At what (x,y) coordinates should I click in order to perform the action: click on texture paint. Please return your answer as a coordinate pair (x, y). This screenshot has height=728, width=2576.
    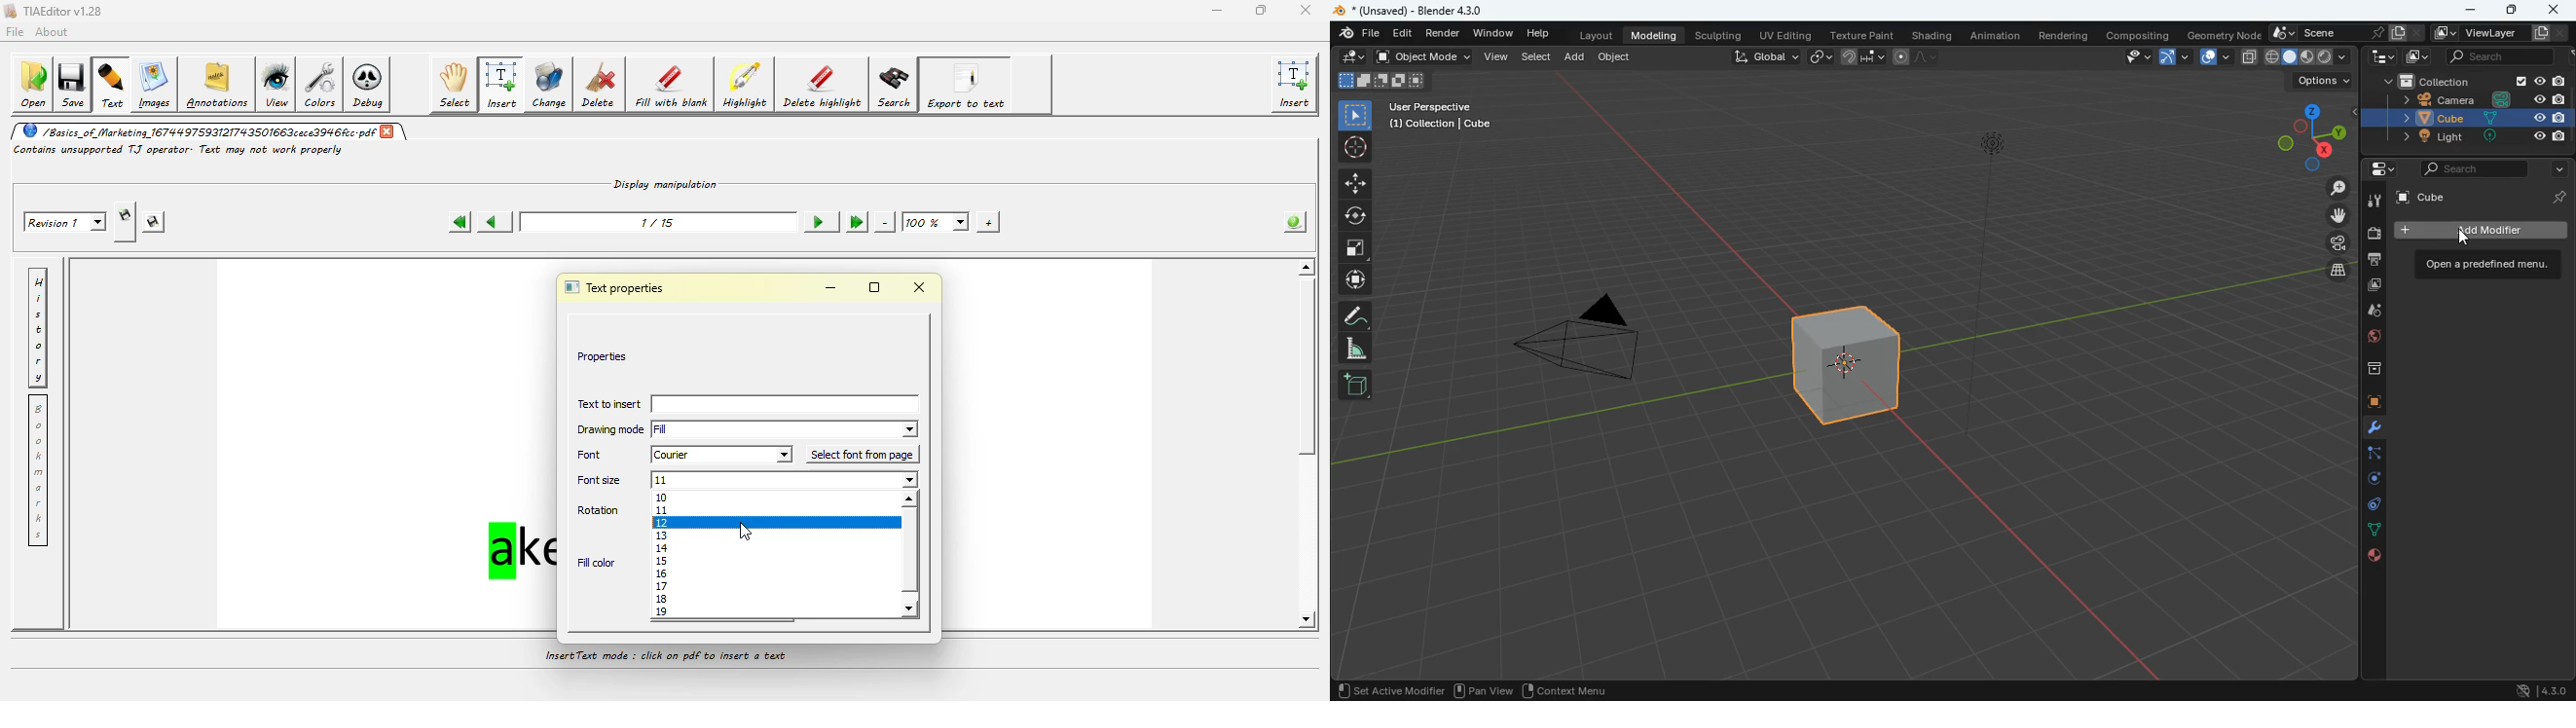
    Looking at the image, I should click on (1860, 34).